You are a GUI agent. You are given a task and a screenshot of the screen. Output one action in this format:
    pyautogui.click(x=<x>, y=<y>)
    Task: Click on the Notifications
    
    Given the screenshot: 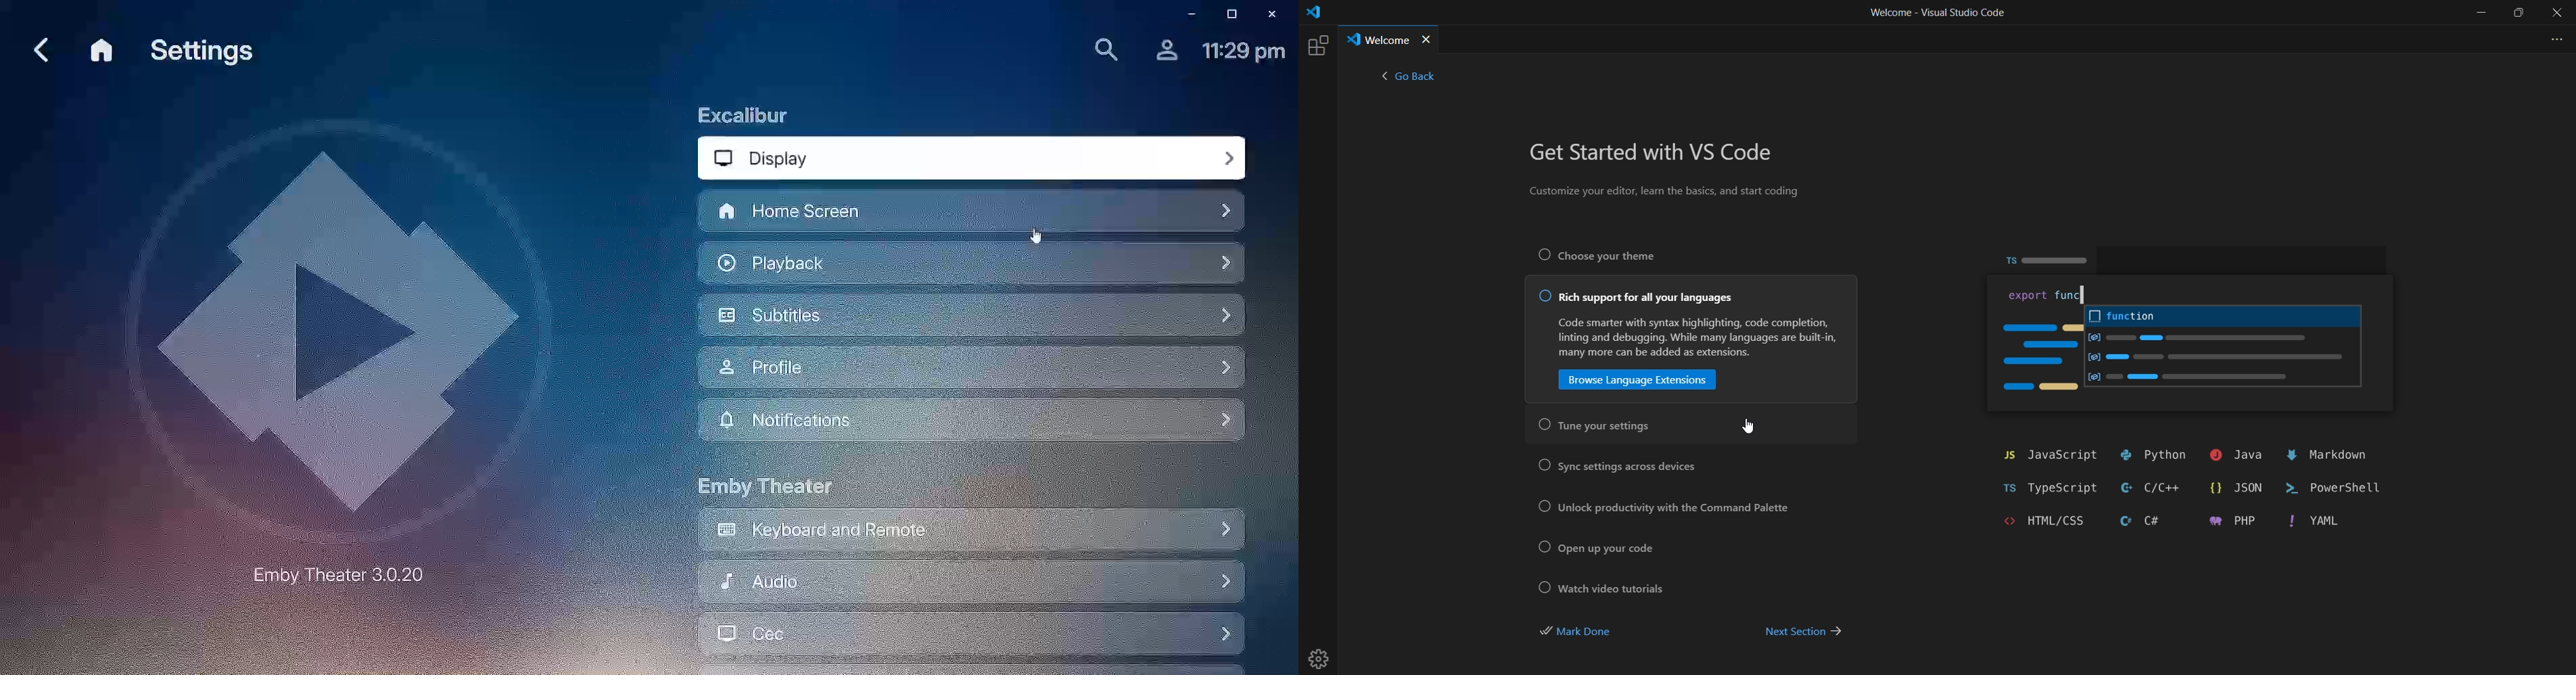 What is the action you would take?
    pyautogui.click(x=972, y=419)
    